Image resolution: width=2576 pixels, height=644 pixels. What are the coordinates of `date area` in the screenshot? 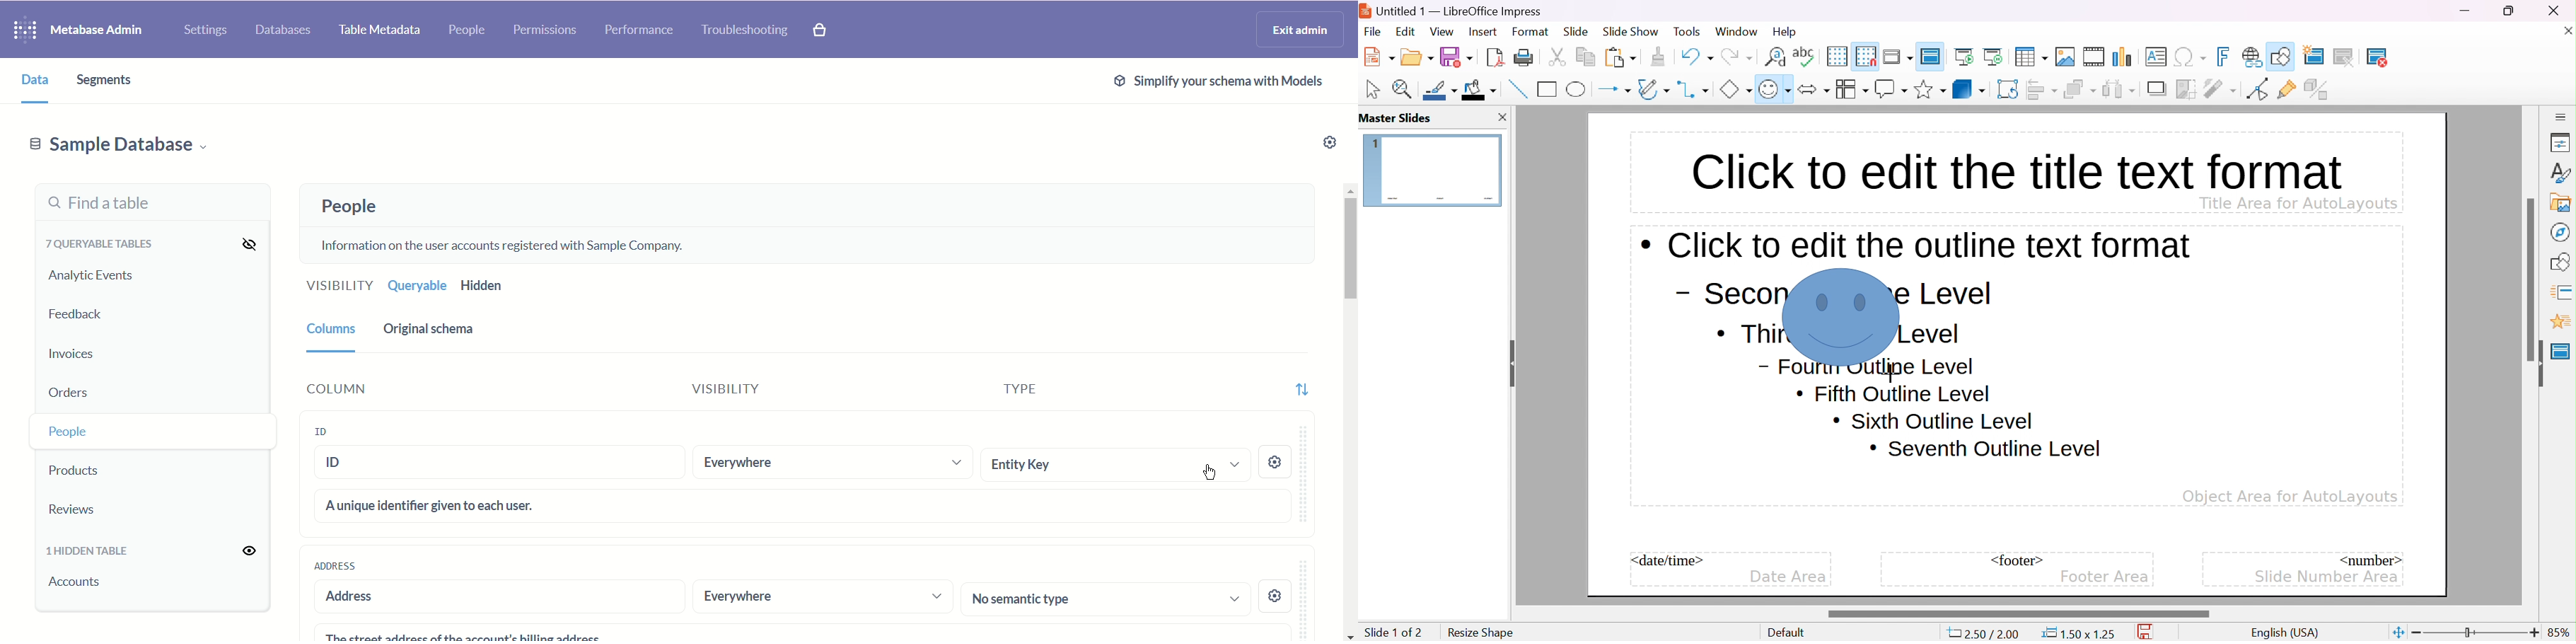 It's located at (1788, 577).